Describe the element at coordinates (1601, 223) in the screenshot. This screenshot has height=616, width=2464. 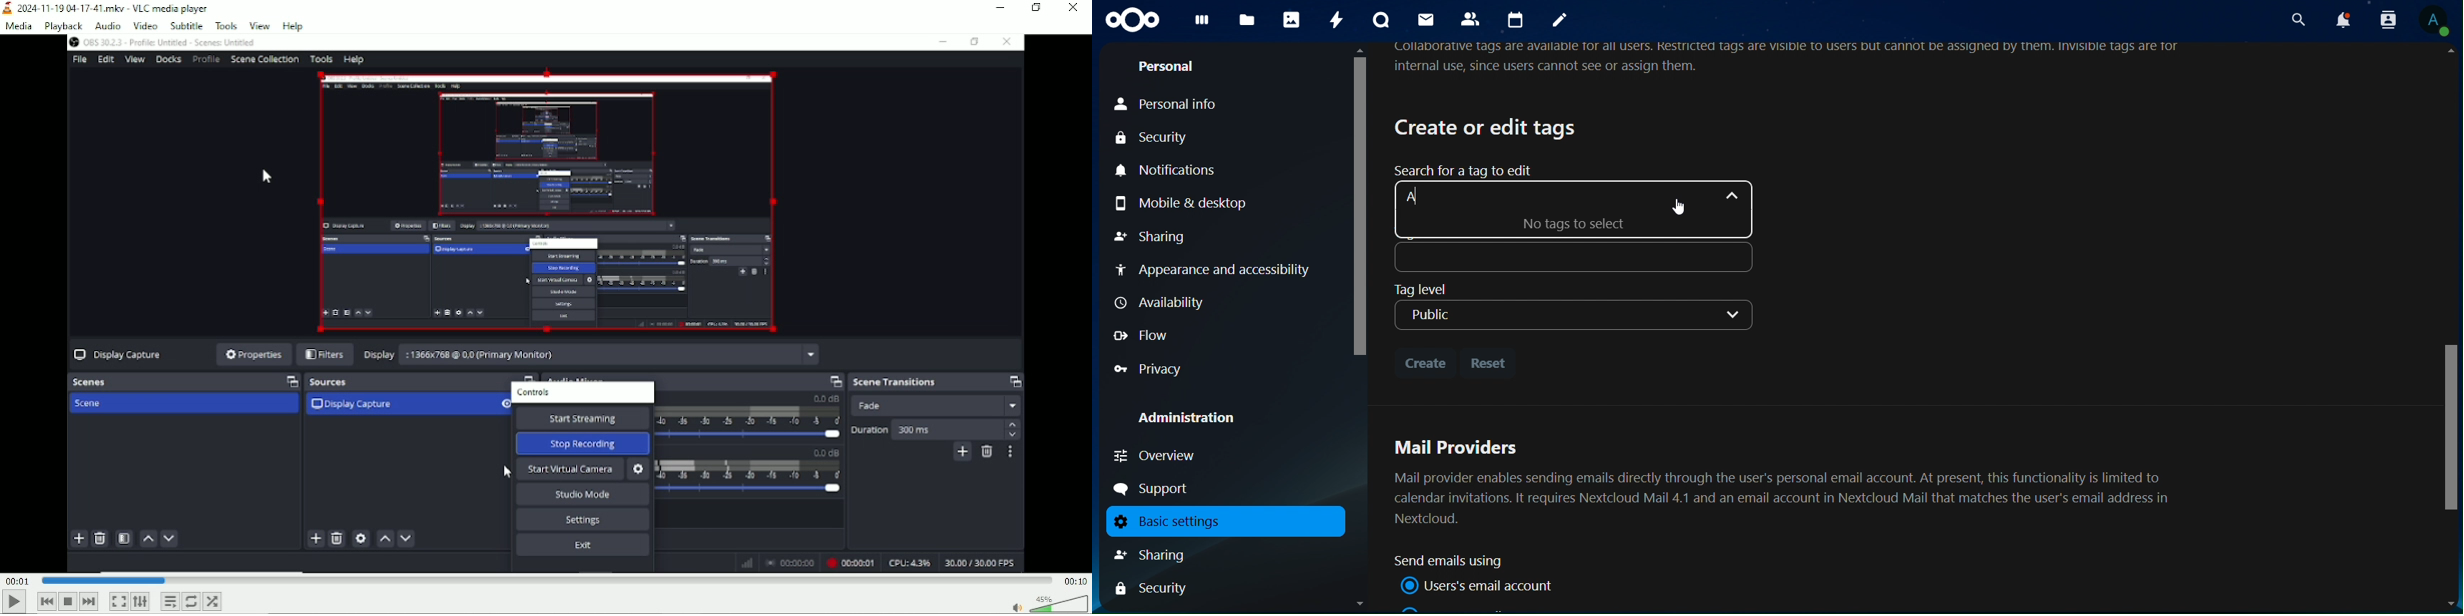
I see `No tags to select` at that location.